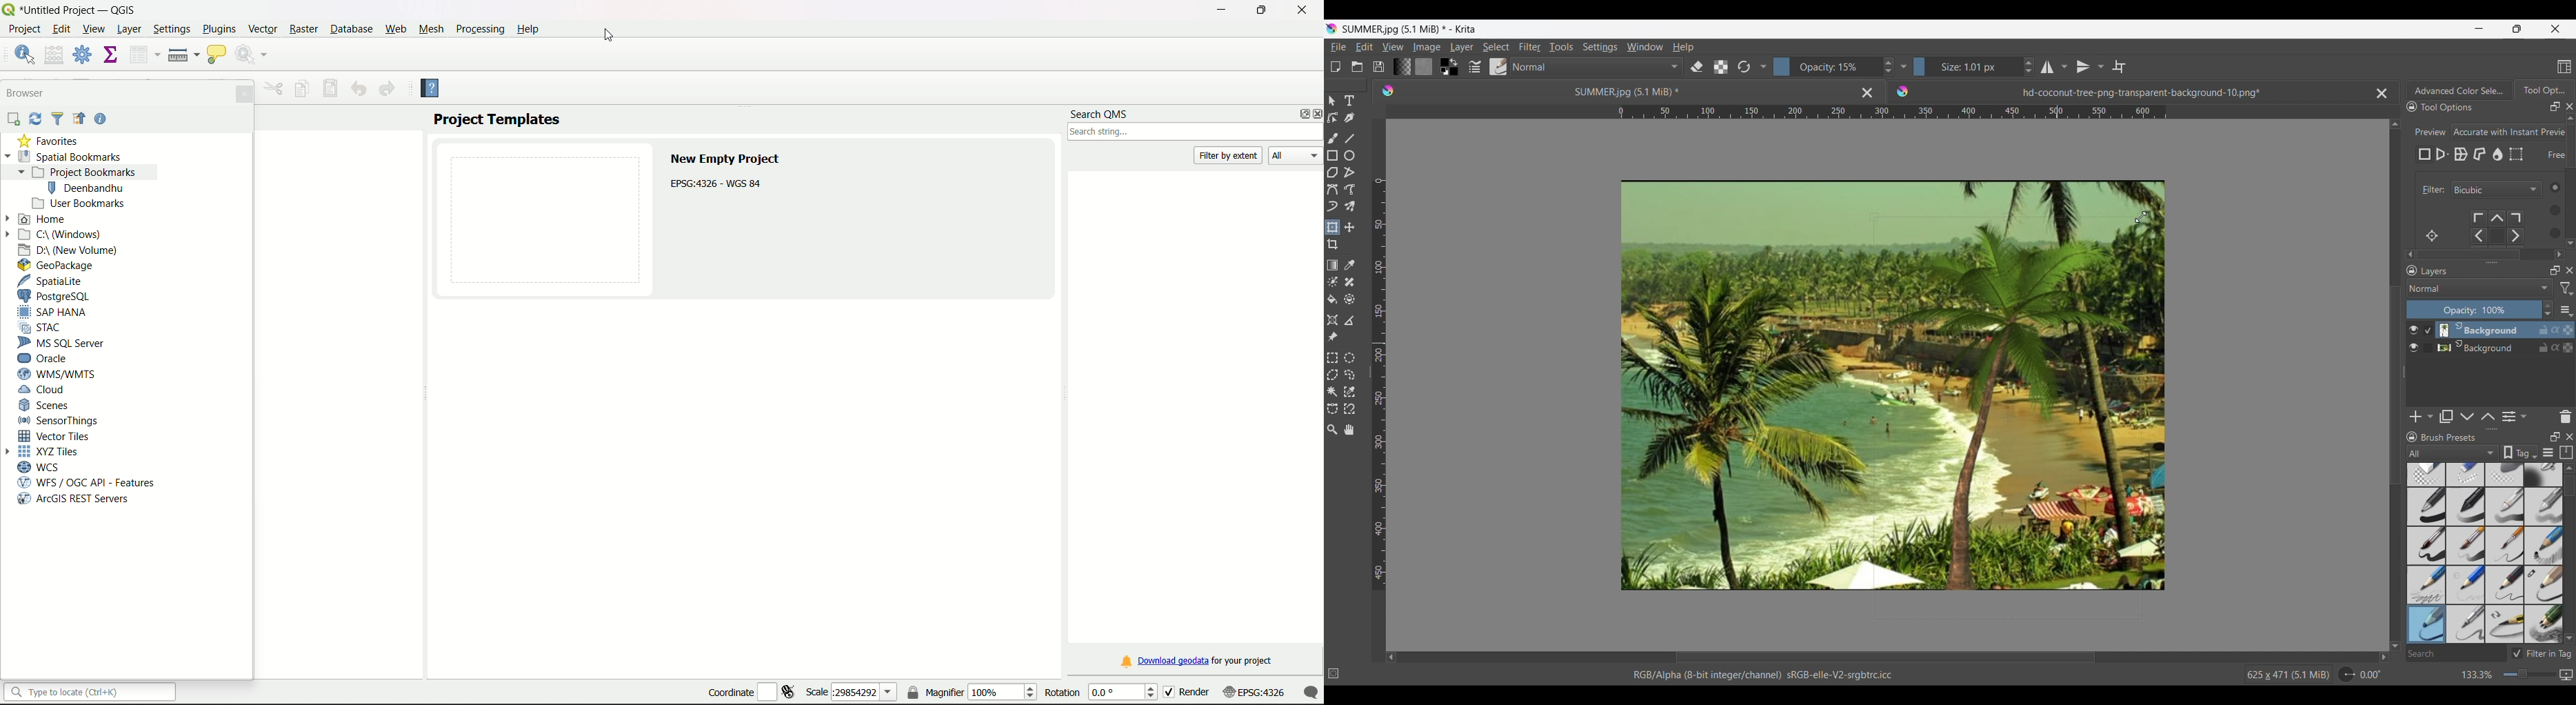  What do you see at coordinates (2548, 164) in the screenshot?
I see `Lock/Unlock y and x co-ordinates` at bounding box center [2548, 164].